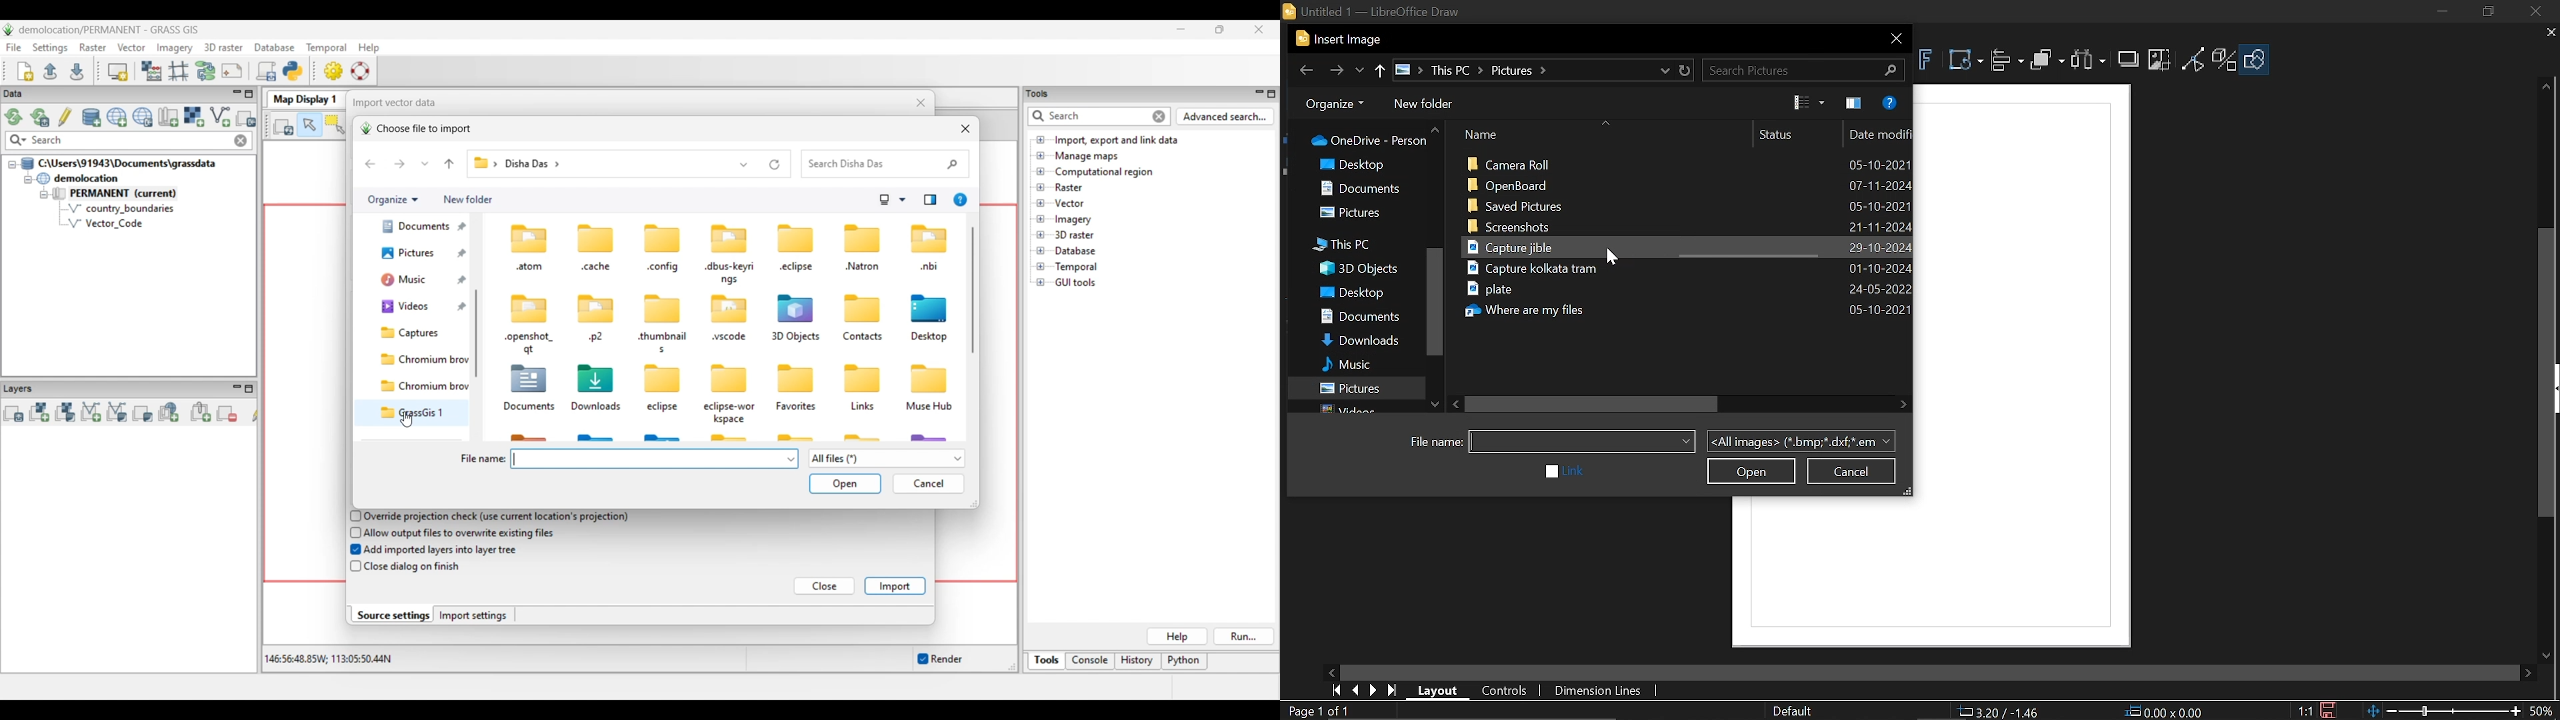 The image size is (2576, 728). I want to click on Previous folder, so click(1381, 70).